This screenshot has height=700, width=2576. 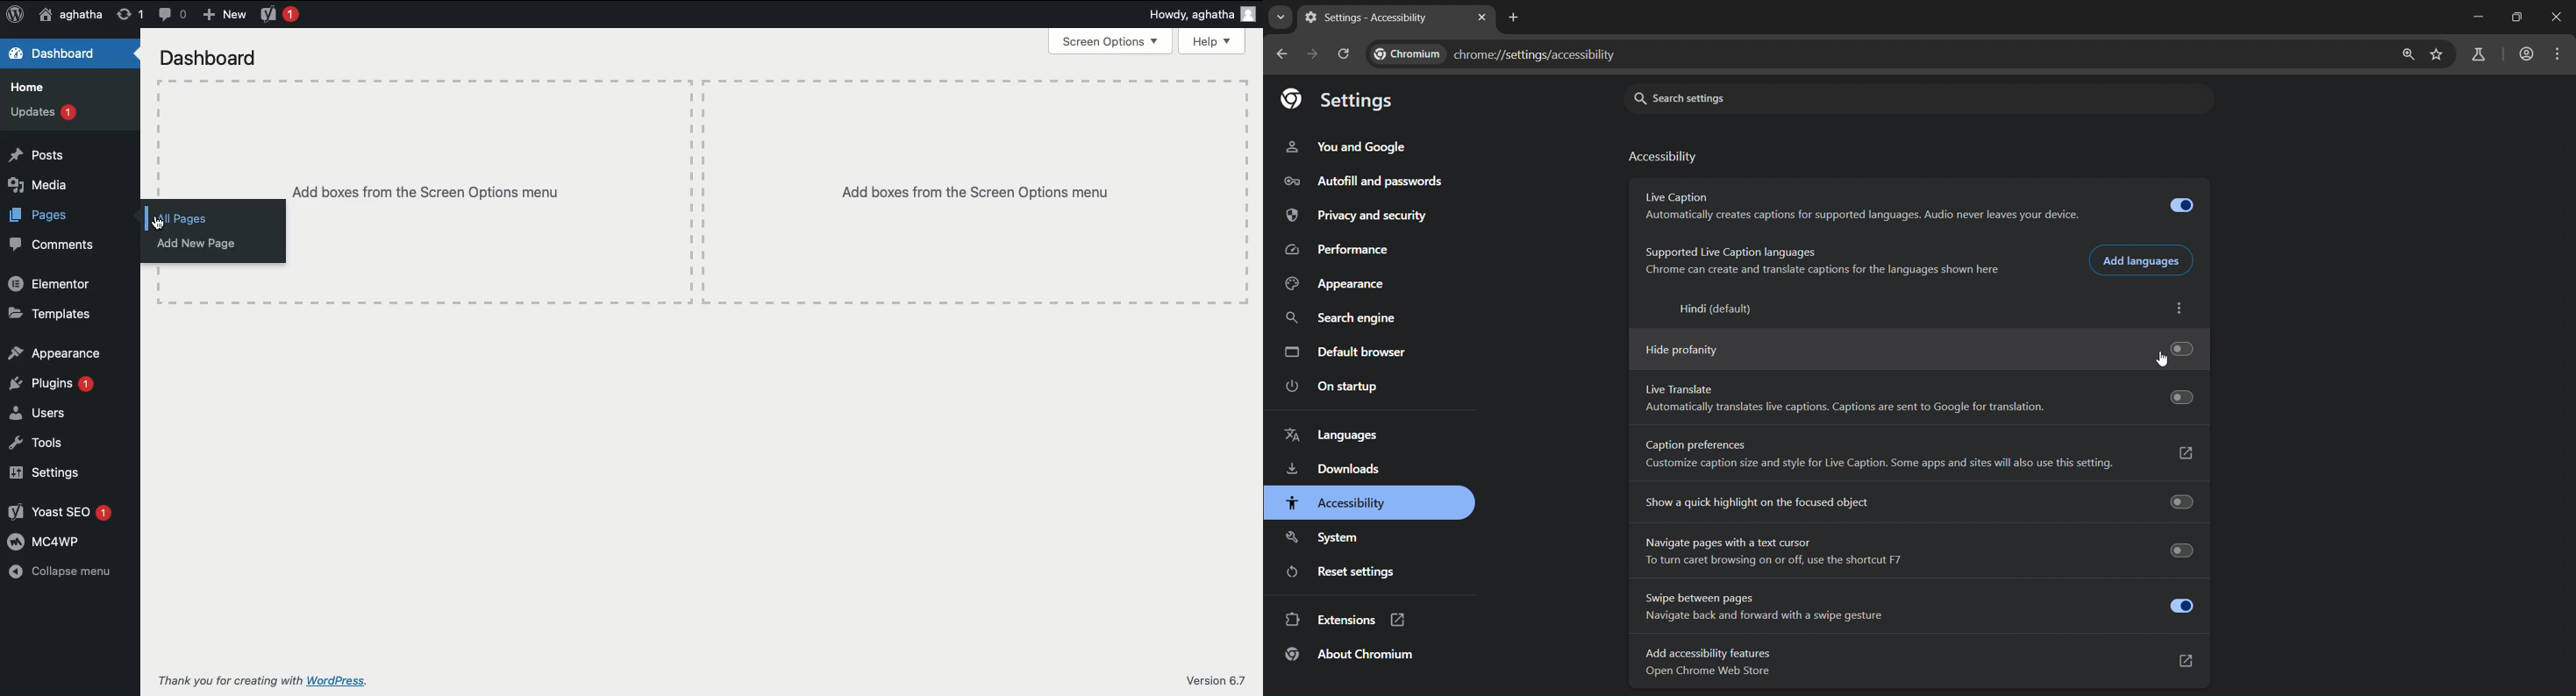 I want to click on Comments, so click(x=53, y=245).